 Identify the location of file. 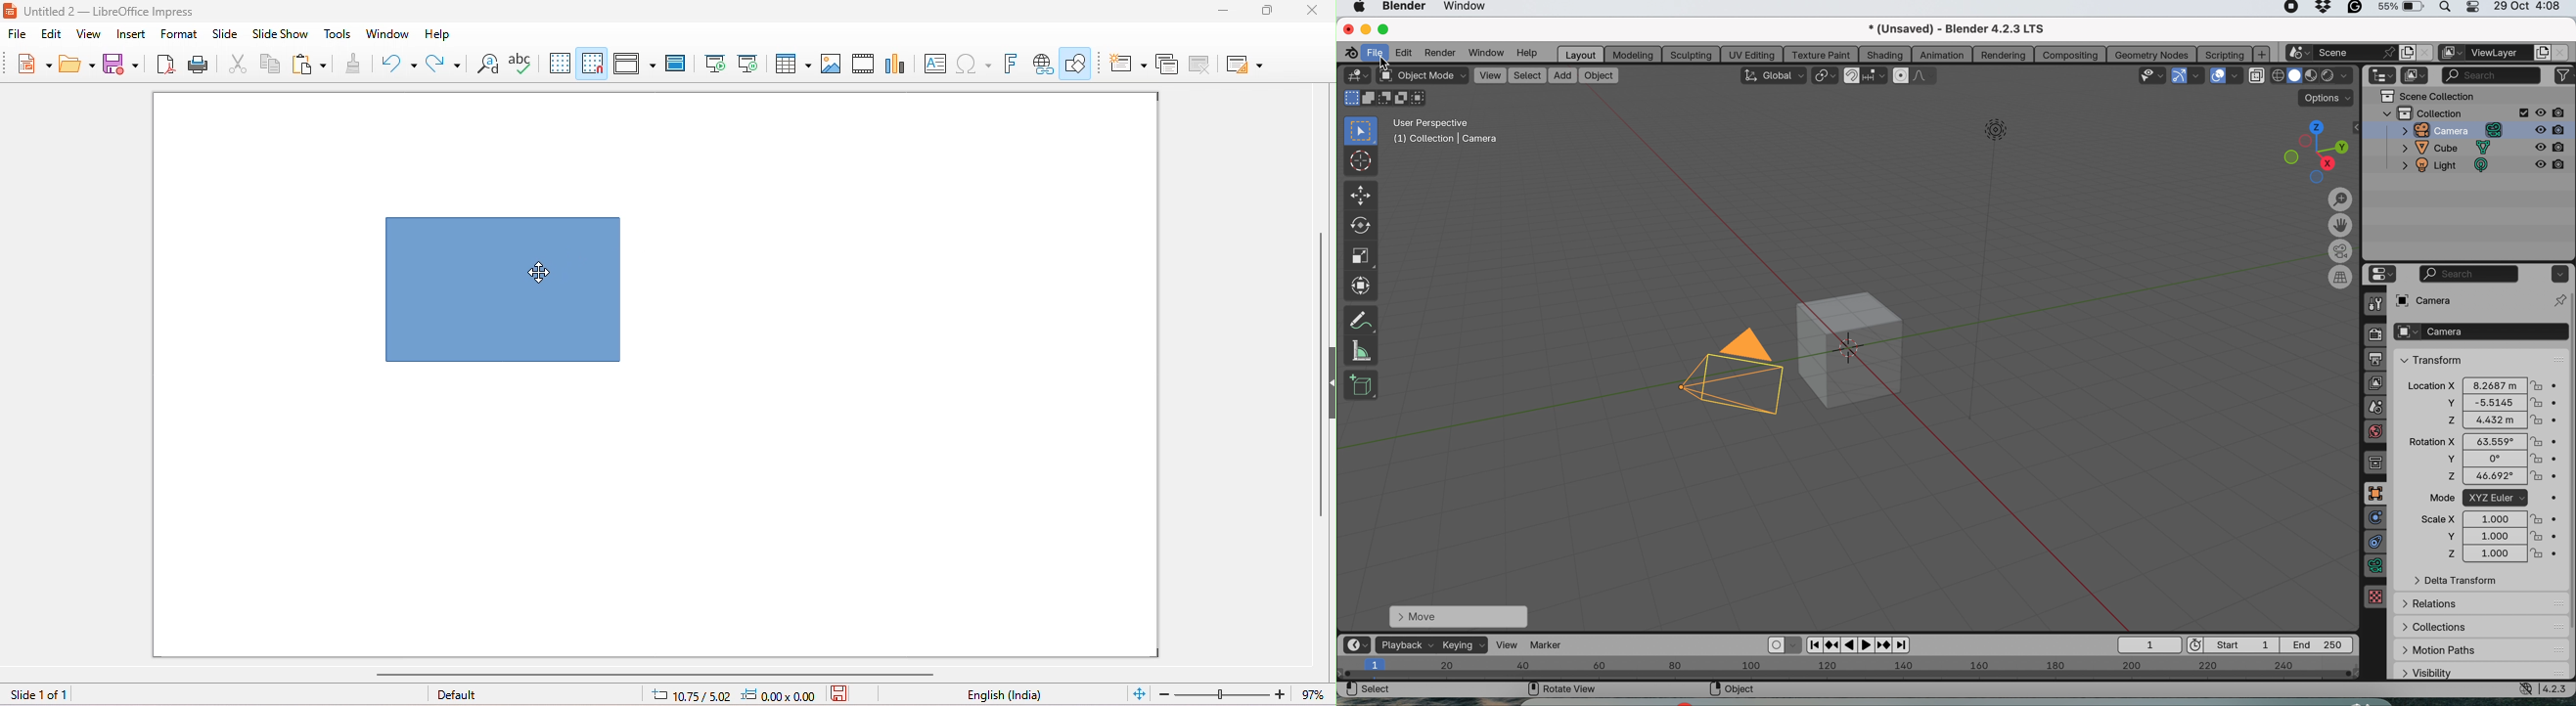
(1376, 51).